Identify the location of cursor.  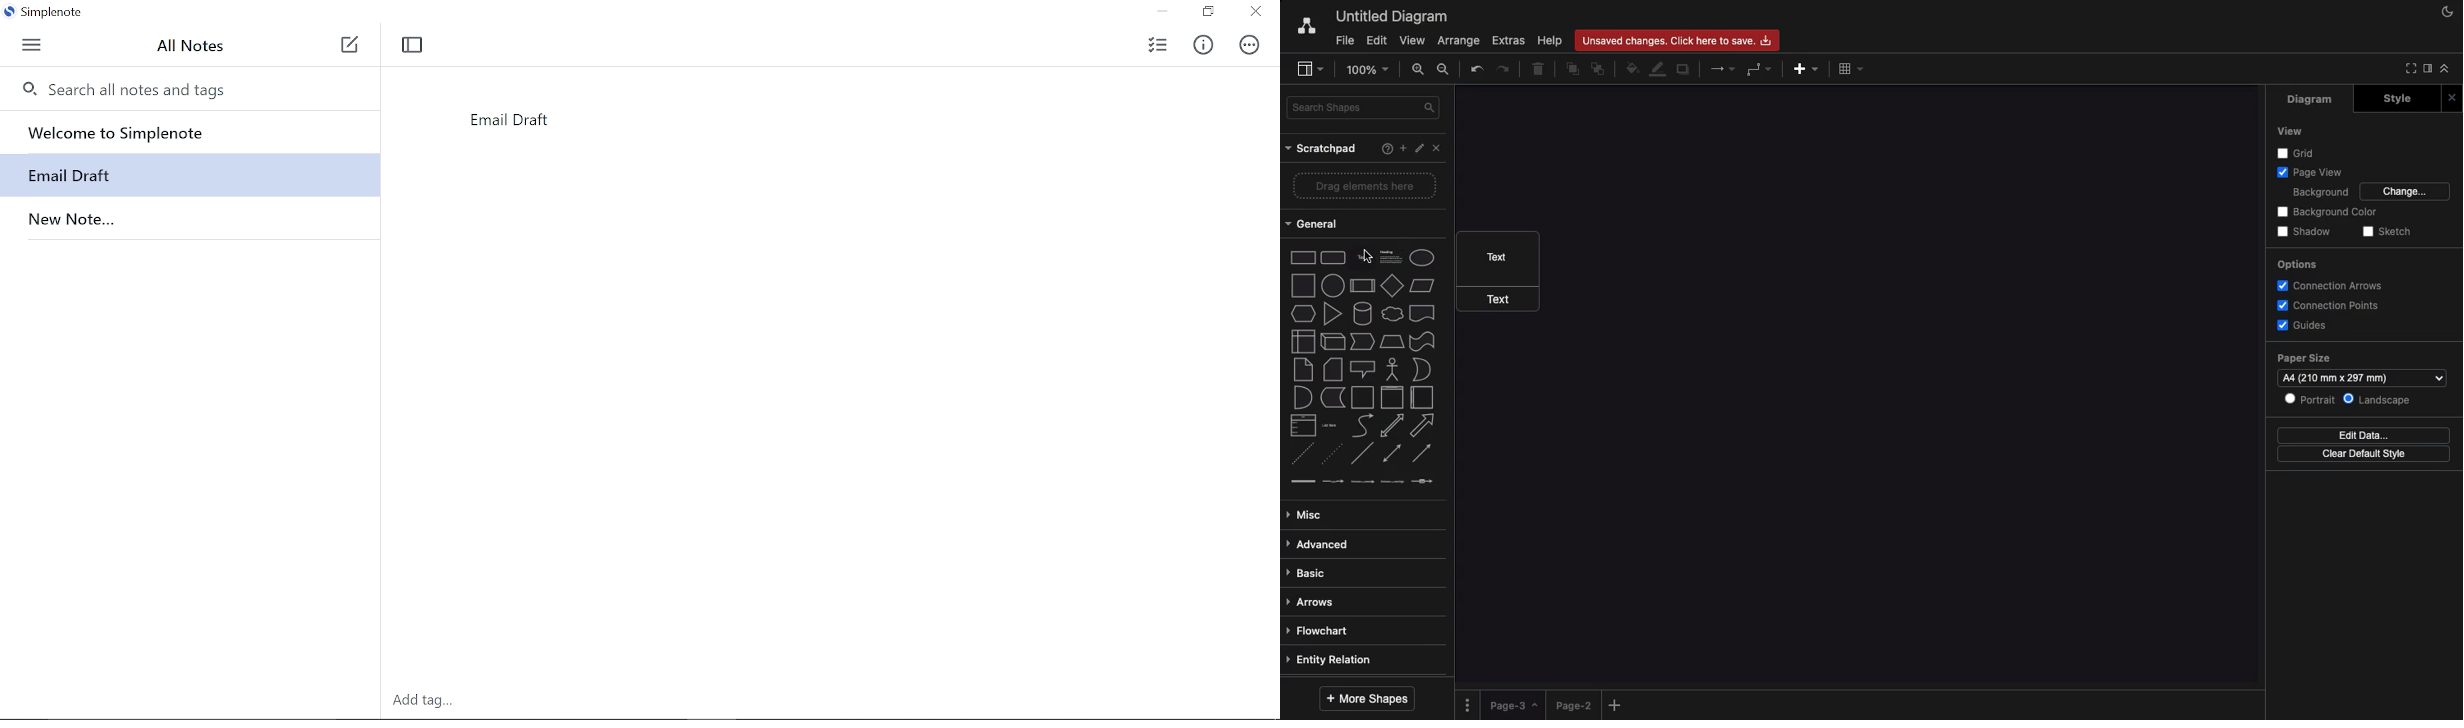
(1367, 256).